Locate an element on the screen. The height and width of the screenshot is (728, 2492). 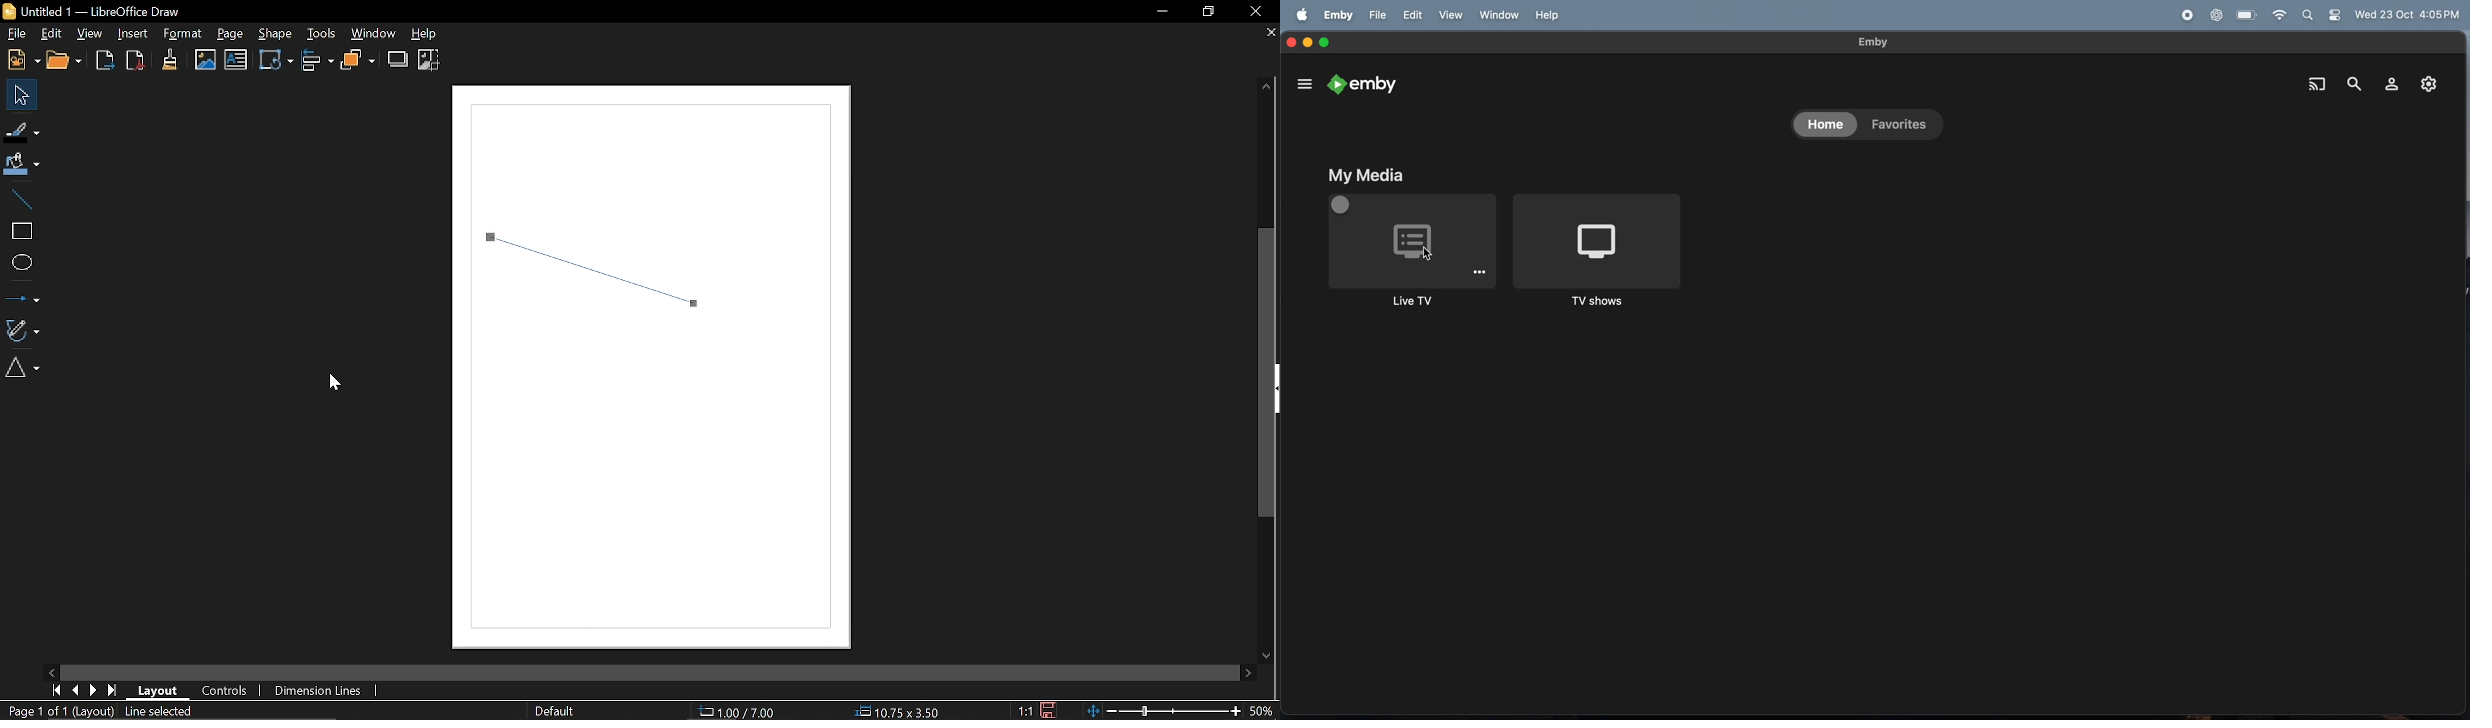
Shadow is located at coordinates (397, 59).